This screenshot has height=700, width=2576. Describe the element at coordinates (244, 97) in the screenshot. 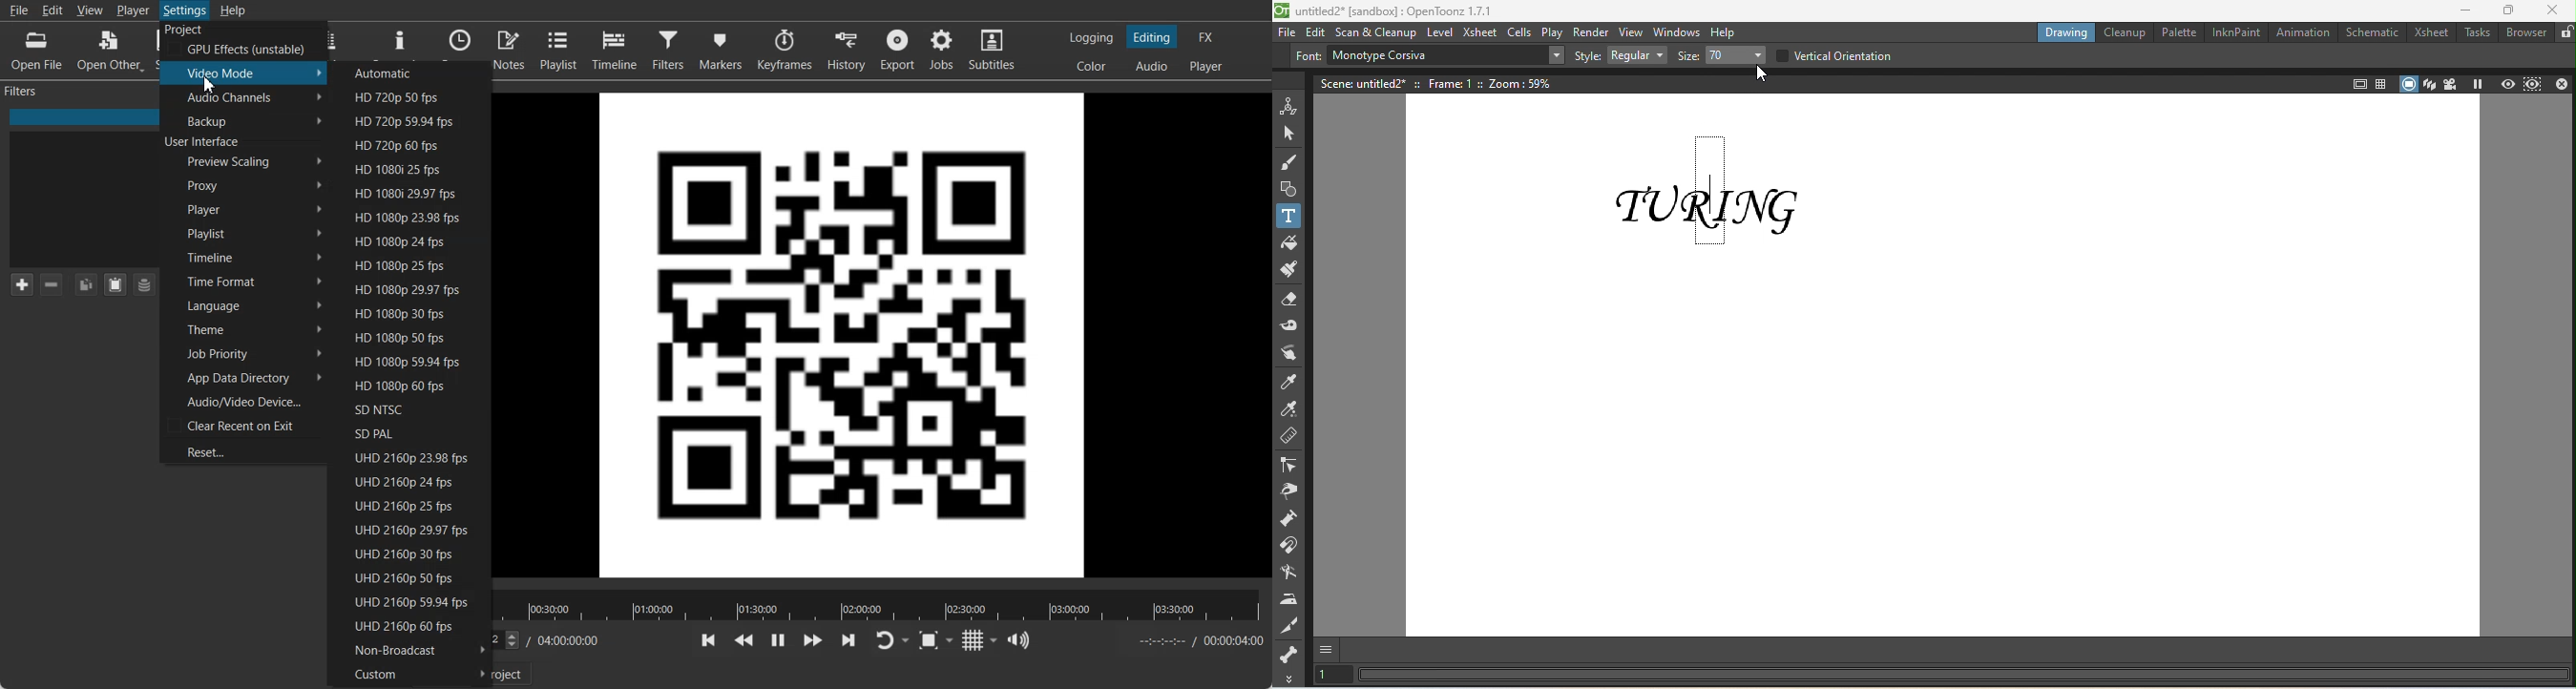

I see `Audio Channel` at that location.